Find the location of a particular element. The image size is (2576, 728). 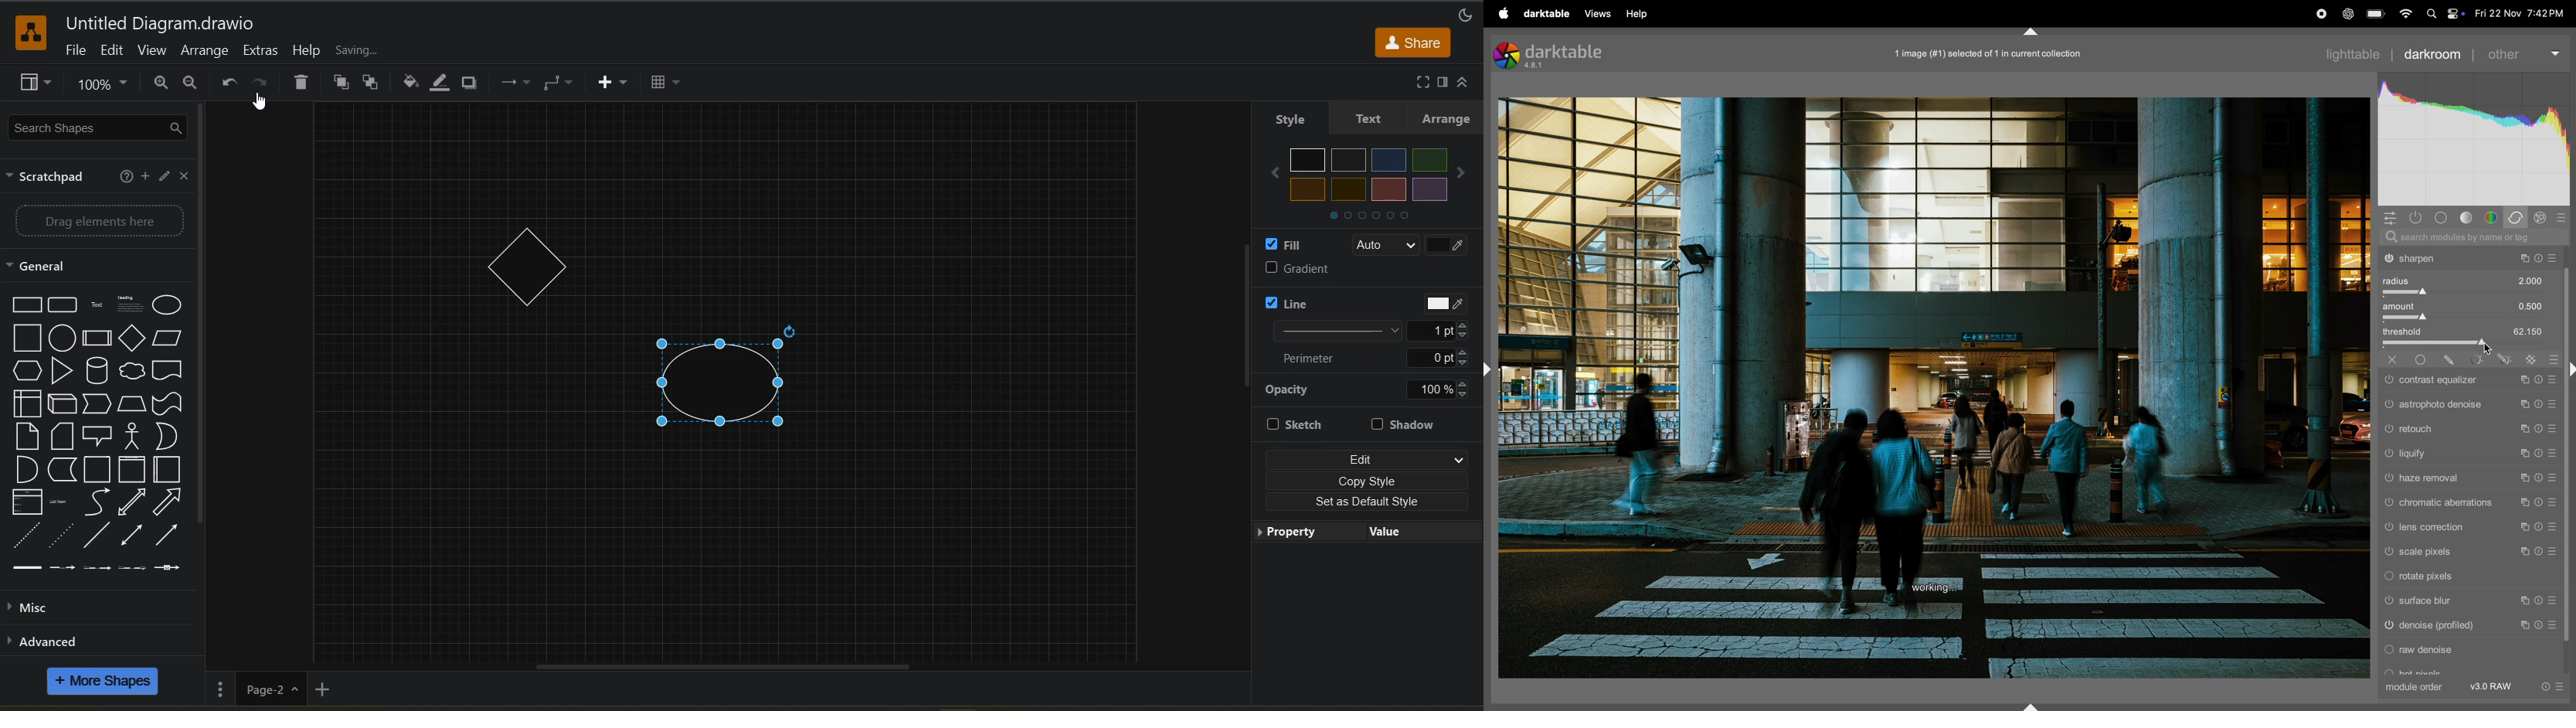

delete is located at coordinates (301, 82).